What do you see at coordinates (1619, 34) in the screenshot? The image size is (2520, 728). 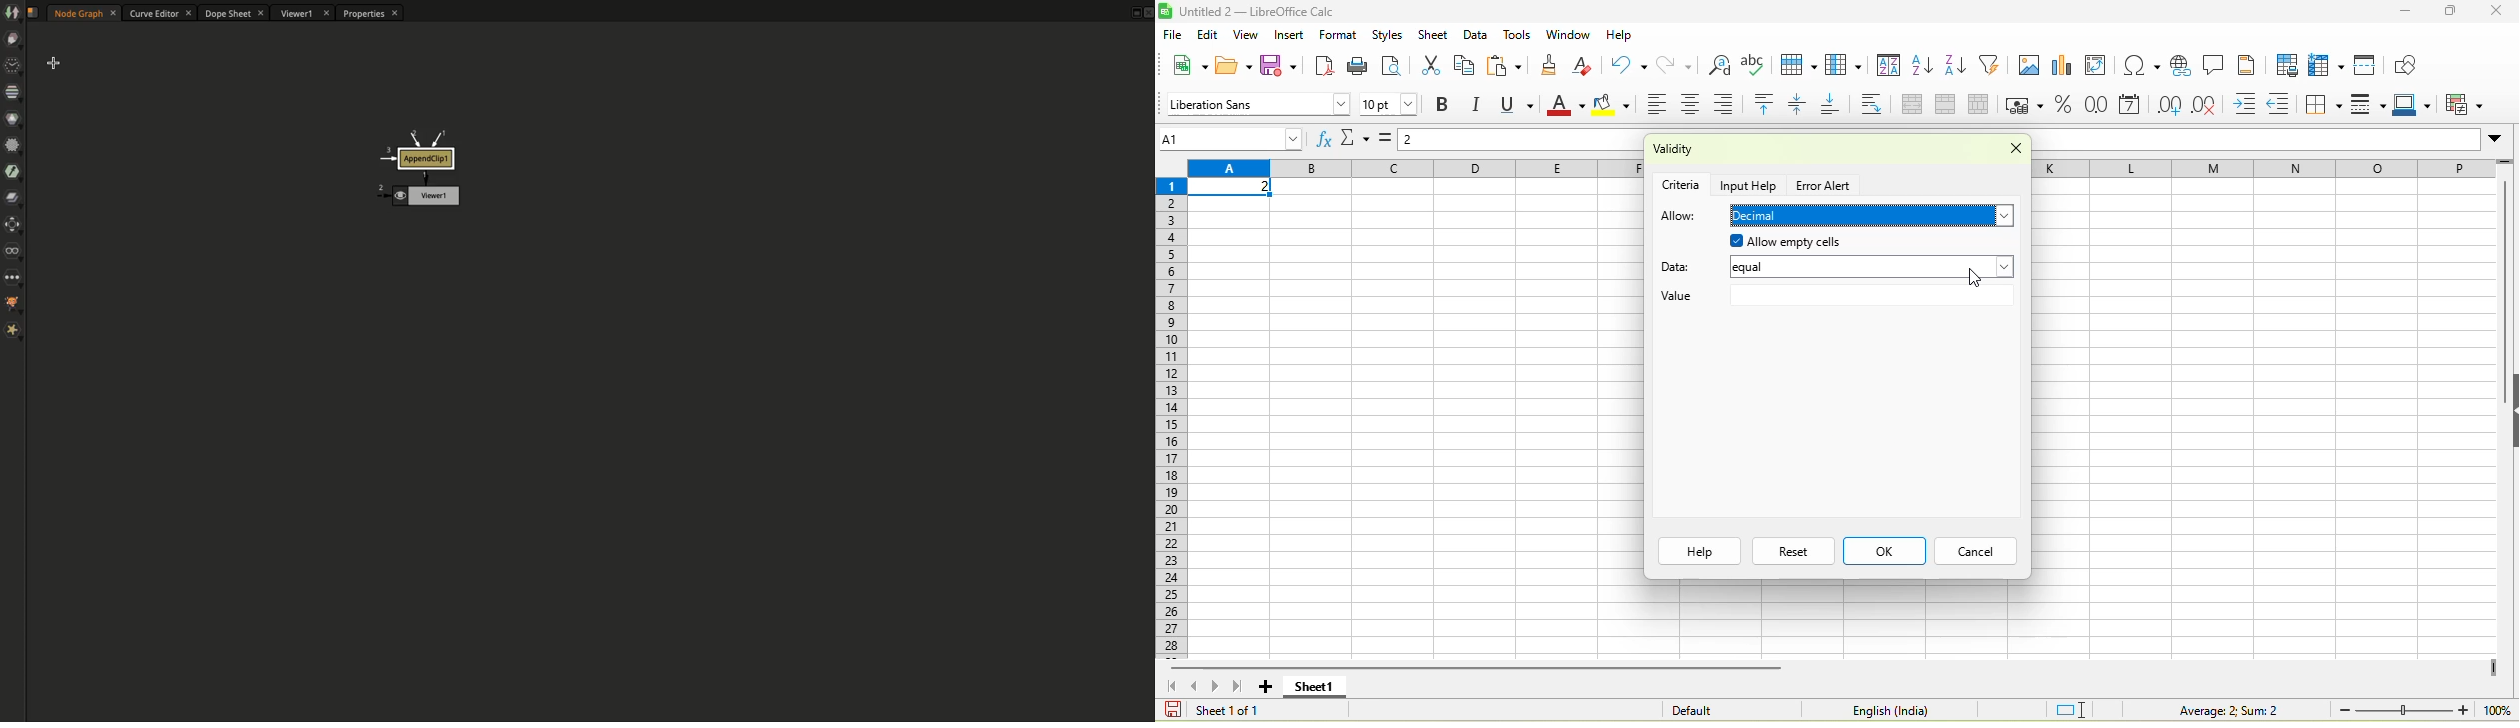 I see `help` at bounding box center [1619, 34].